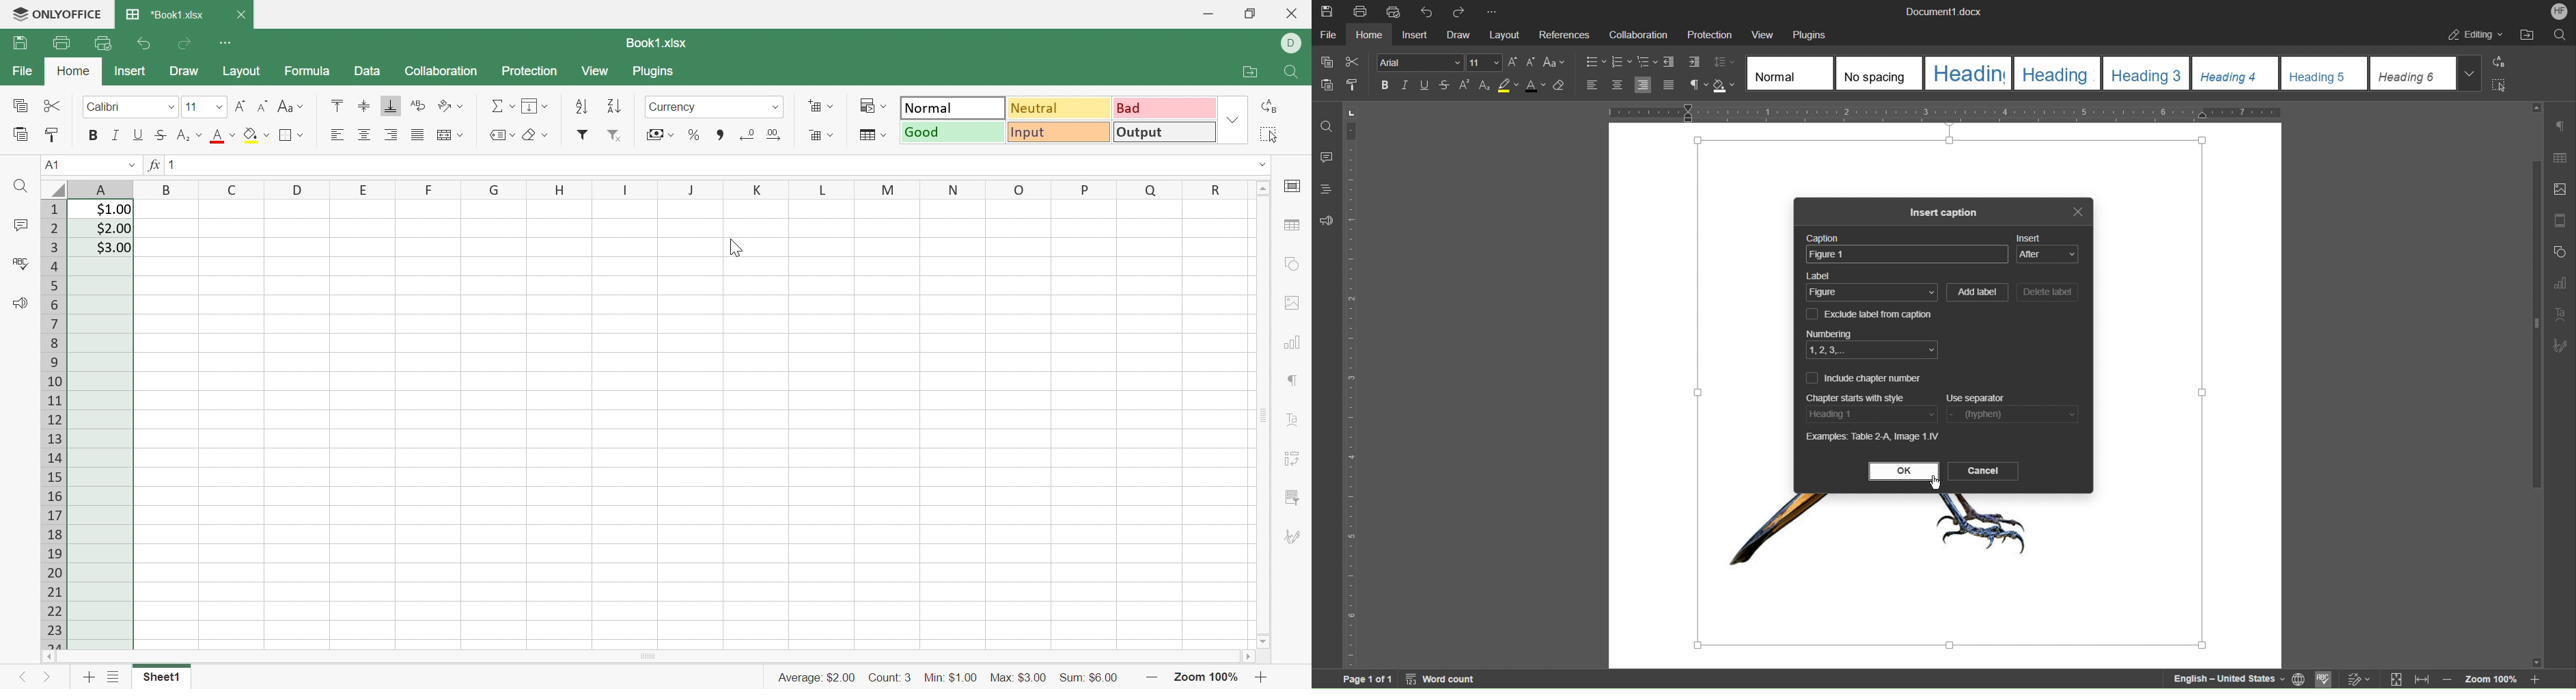 The height and width of the screenshot is (700, 2576). I want to click on Add cells, so click(819, 105).